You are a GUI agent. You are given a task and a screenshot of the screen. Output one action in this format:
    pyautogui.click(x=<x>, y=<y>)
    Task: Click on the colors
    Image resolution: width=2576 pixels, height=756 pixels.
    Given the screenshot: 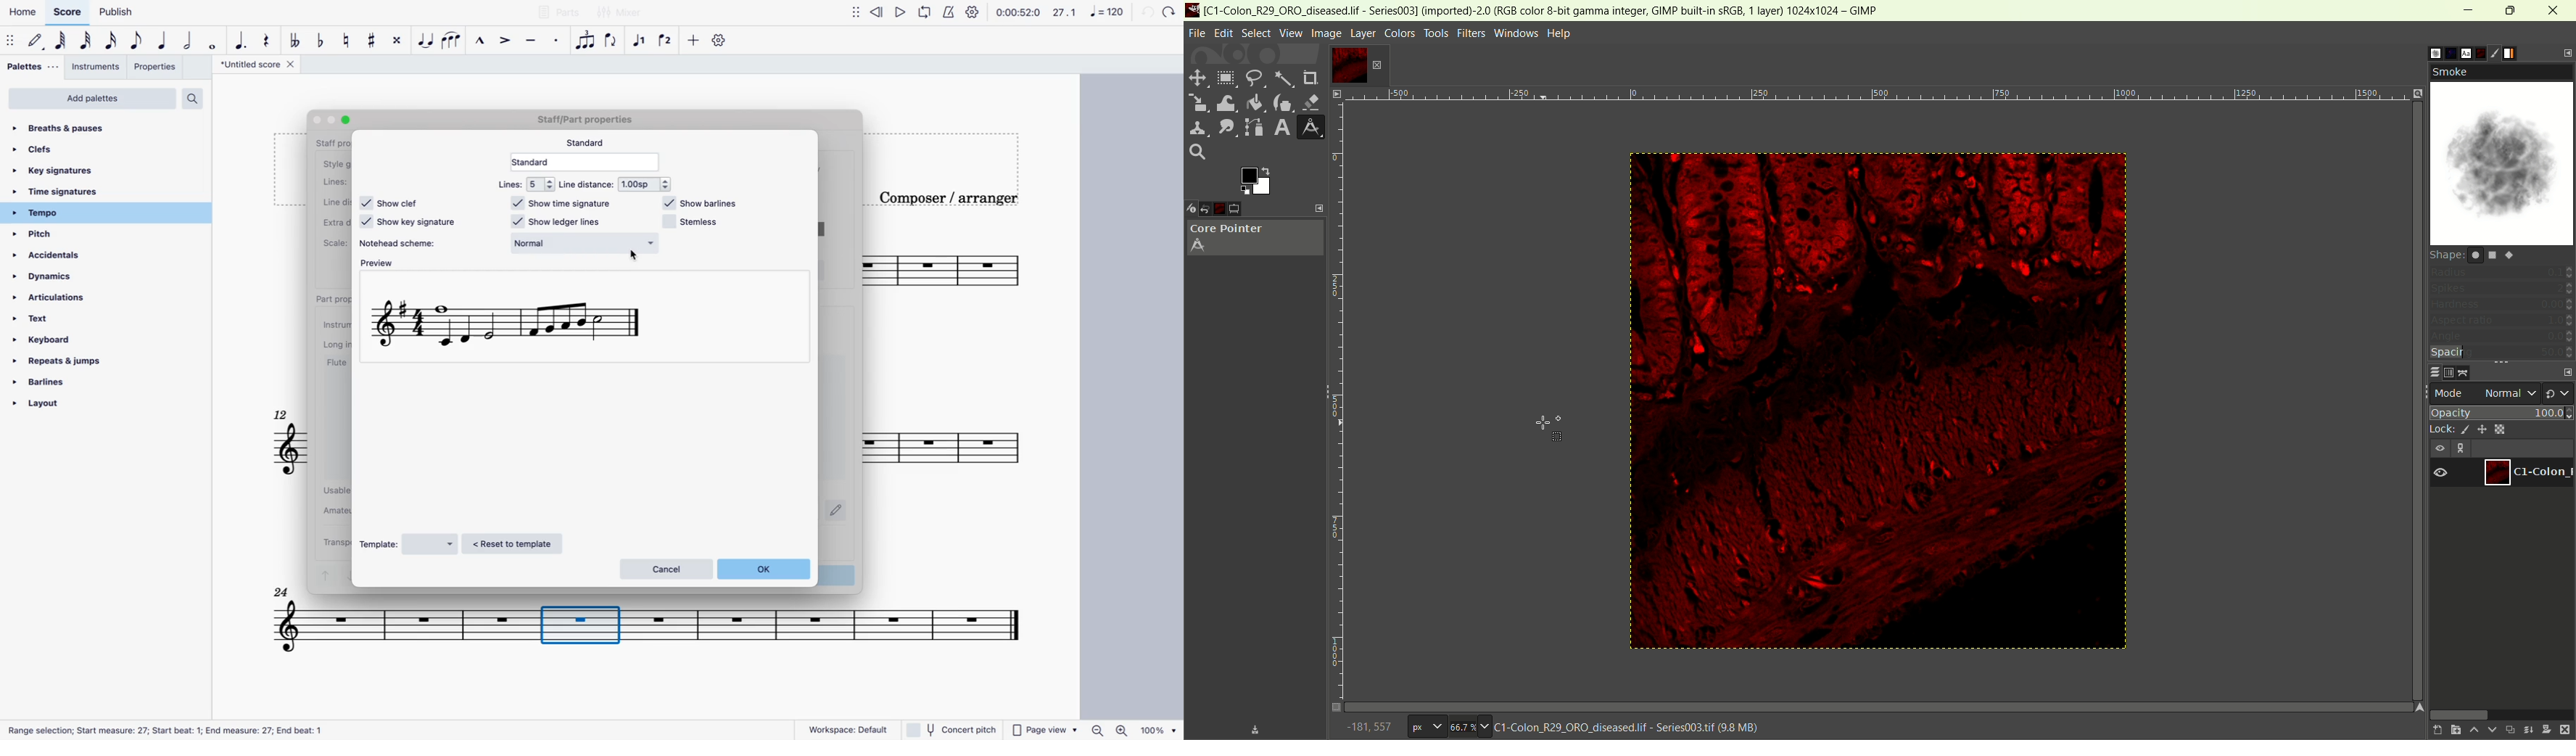 What is the action you would take?
    pyautogui.click(x=1400, y=33)
    